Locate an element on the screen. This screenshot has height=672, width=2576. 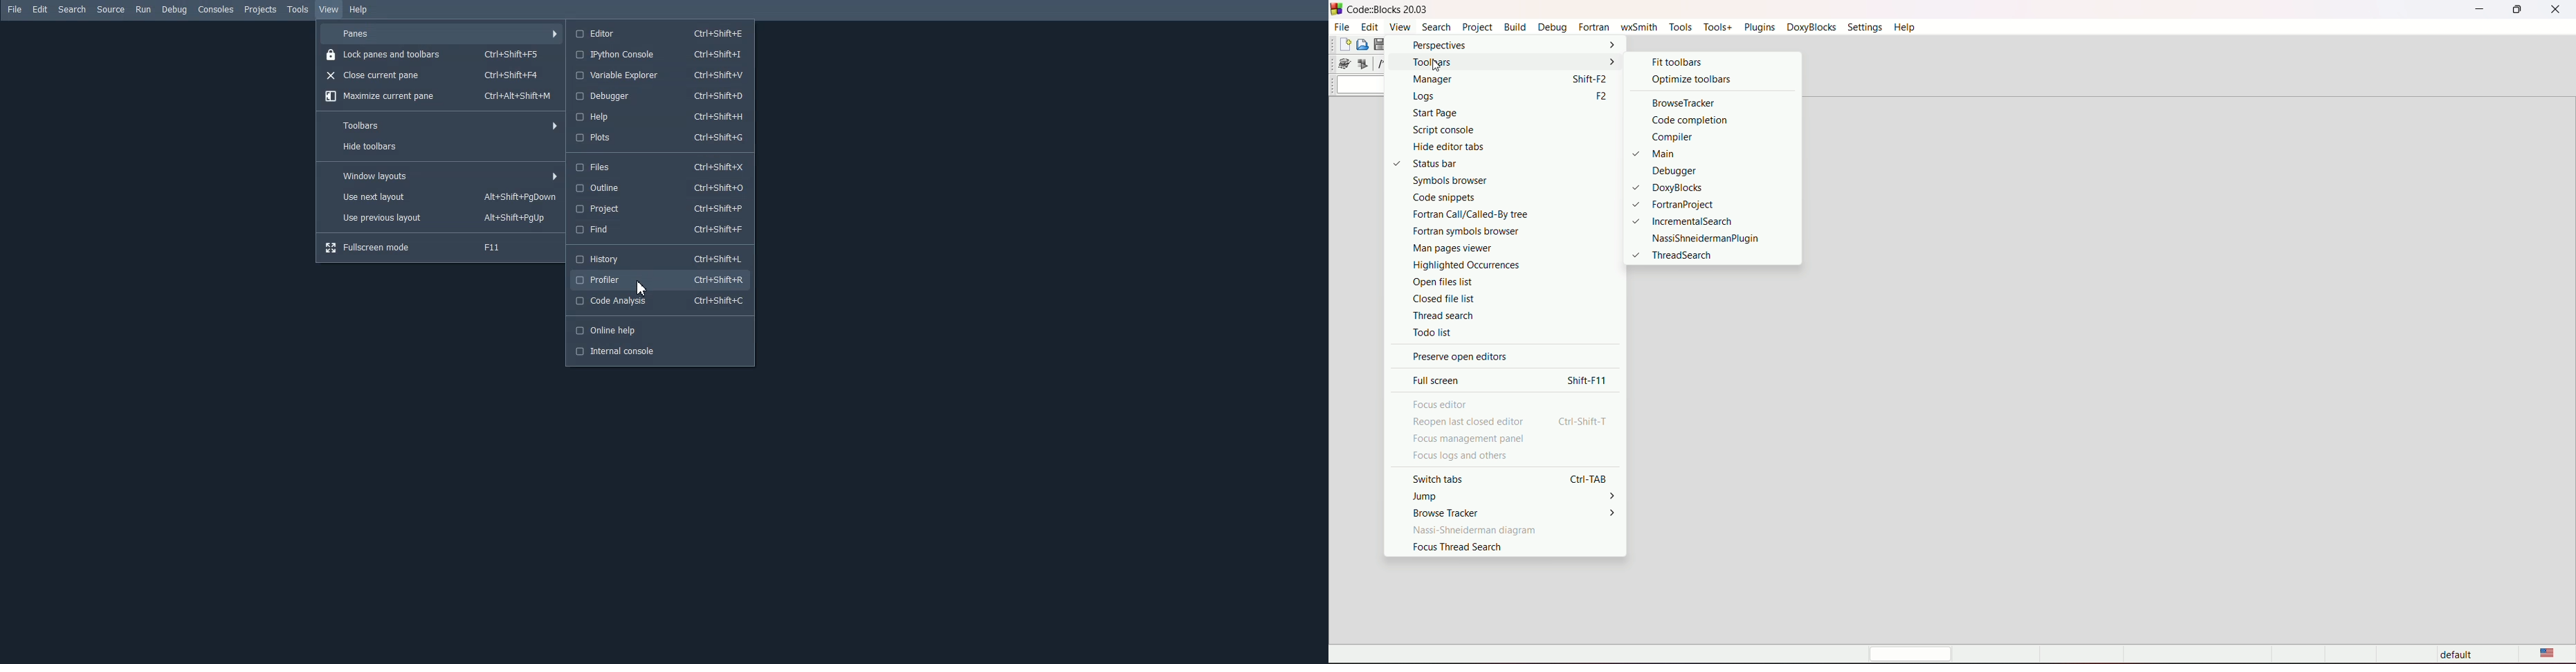
shift+F2 is located at coordinates (1591, 78).